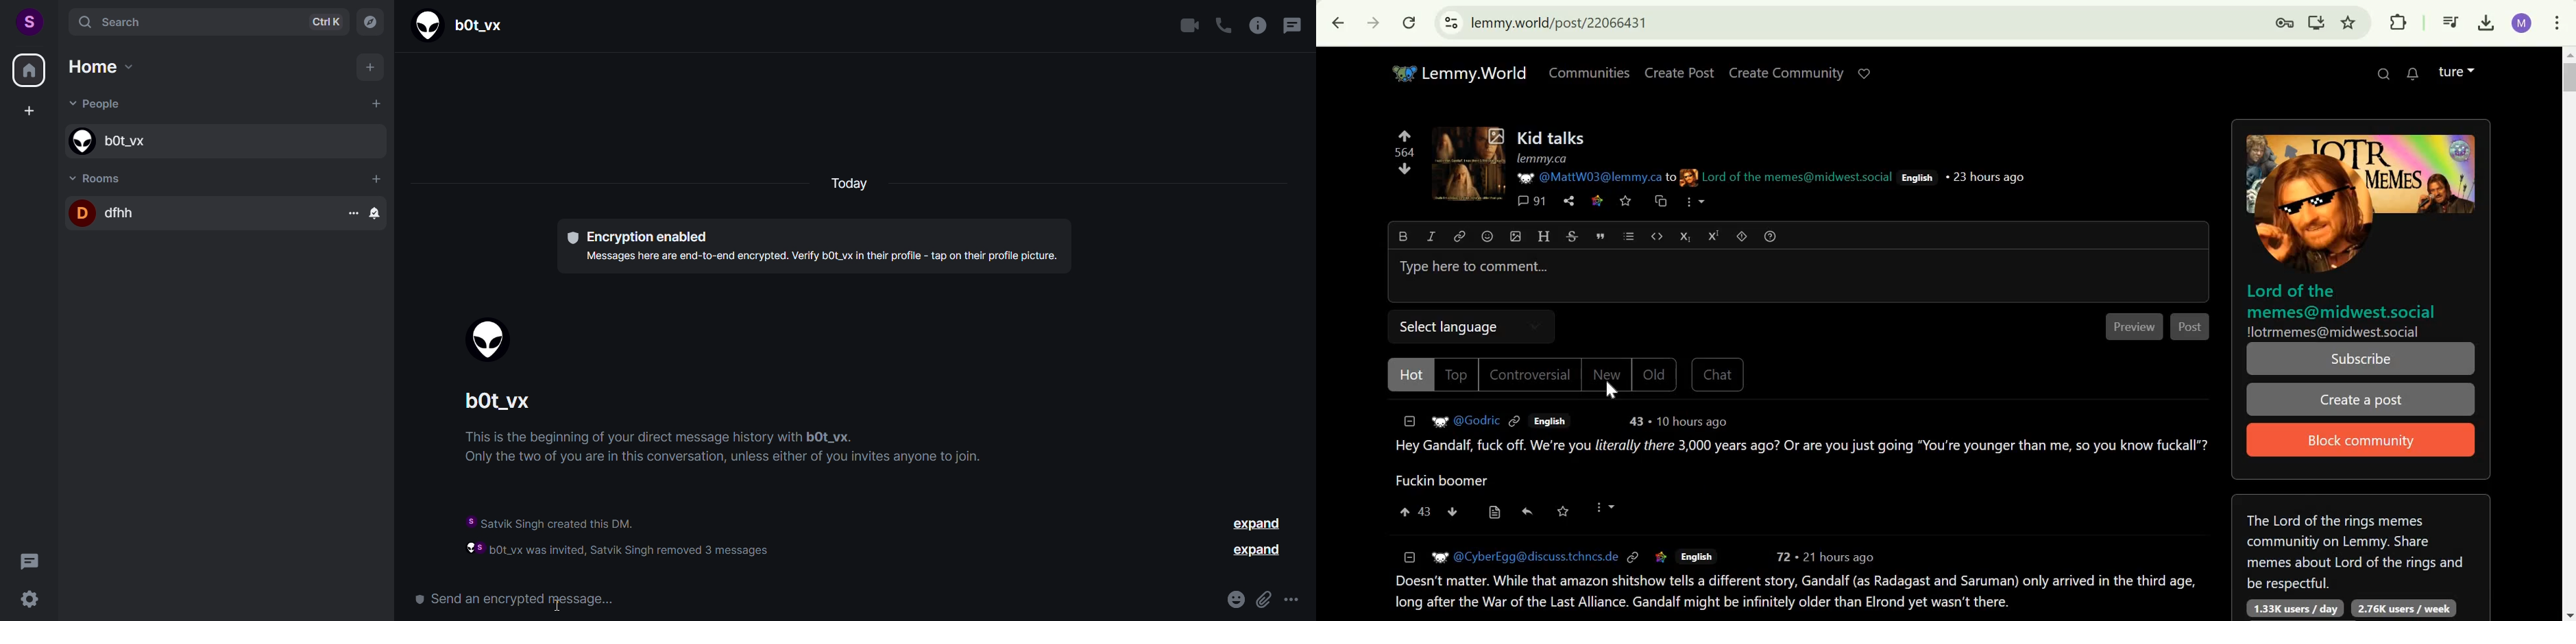 The width and height of the screenshot is (2576, 644). What do you see at coordinates (1438, 555) in the screenshot?
I see `picture` at bounding box center [1438, 555].